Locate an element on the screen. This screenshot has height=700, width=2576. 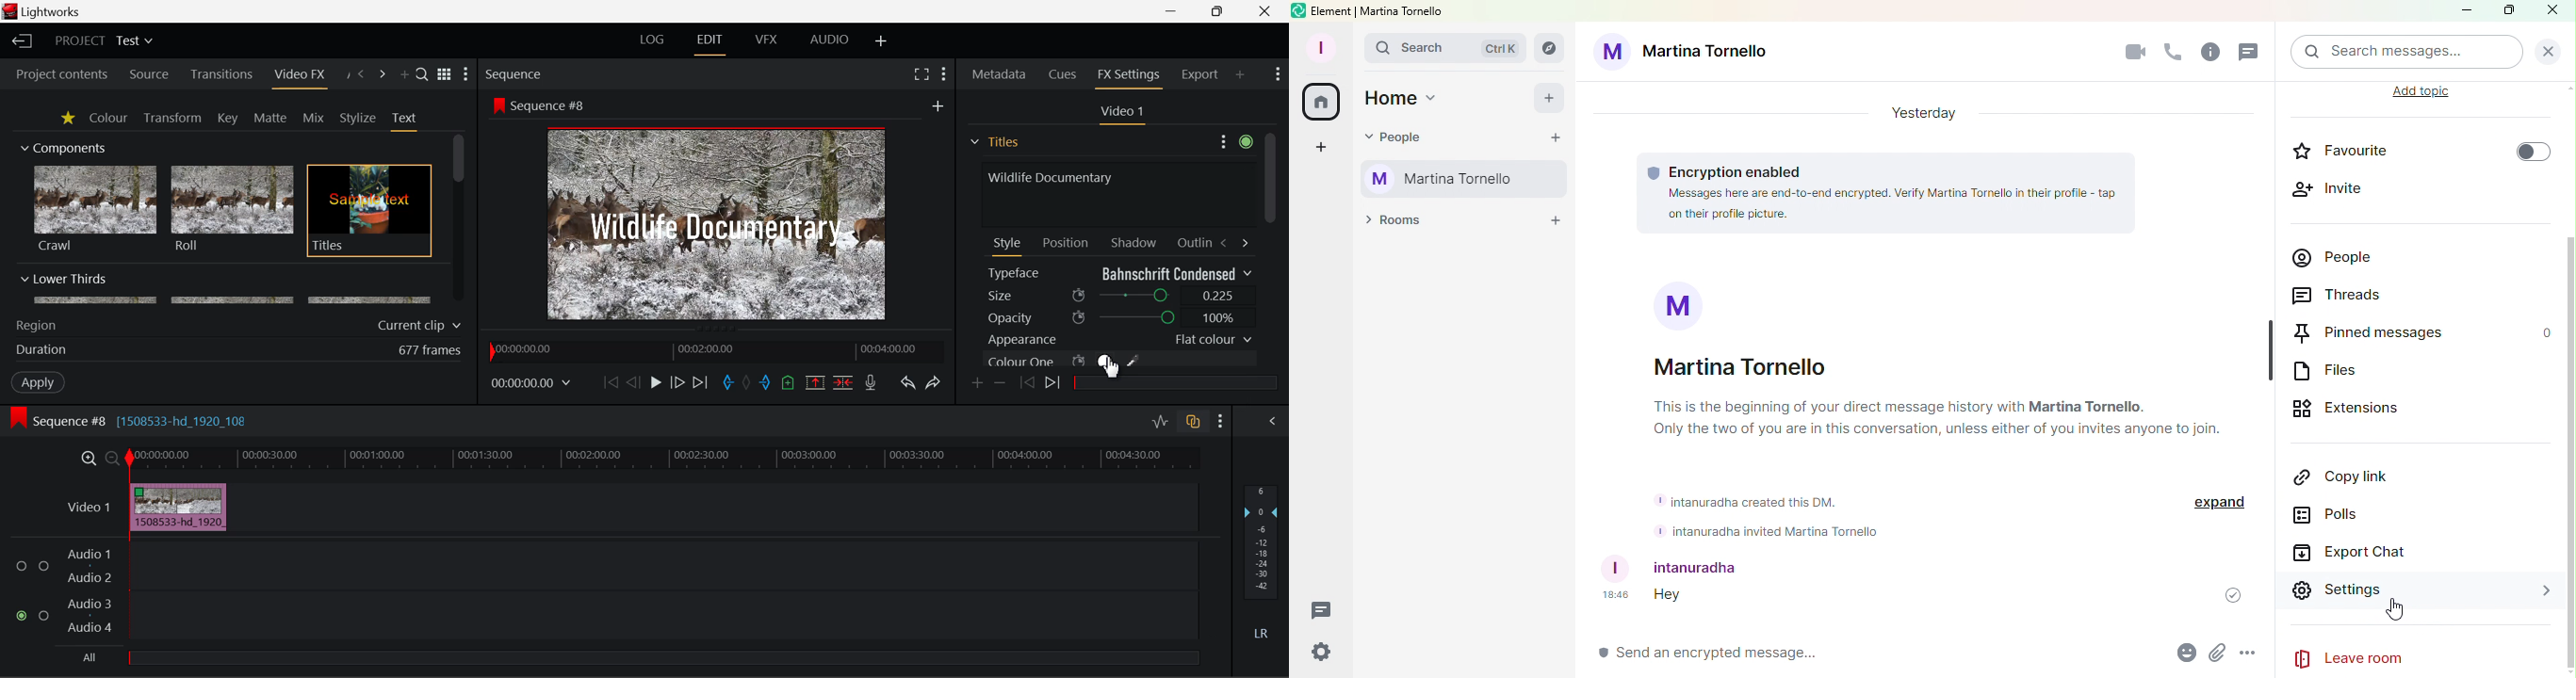
Typeface is located at coordinates (1120, 273).